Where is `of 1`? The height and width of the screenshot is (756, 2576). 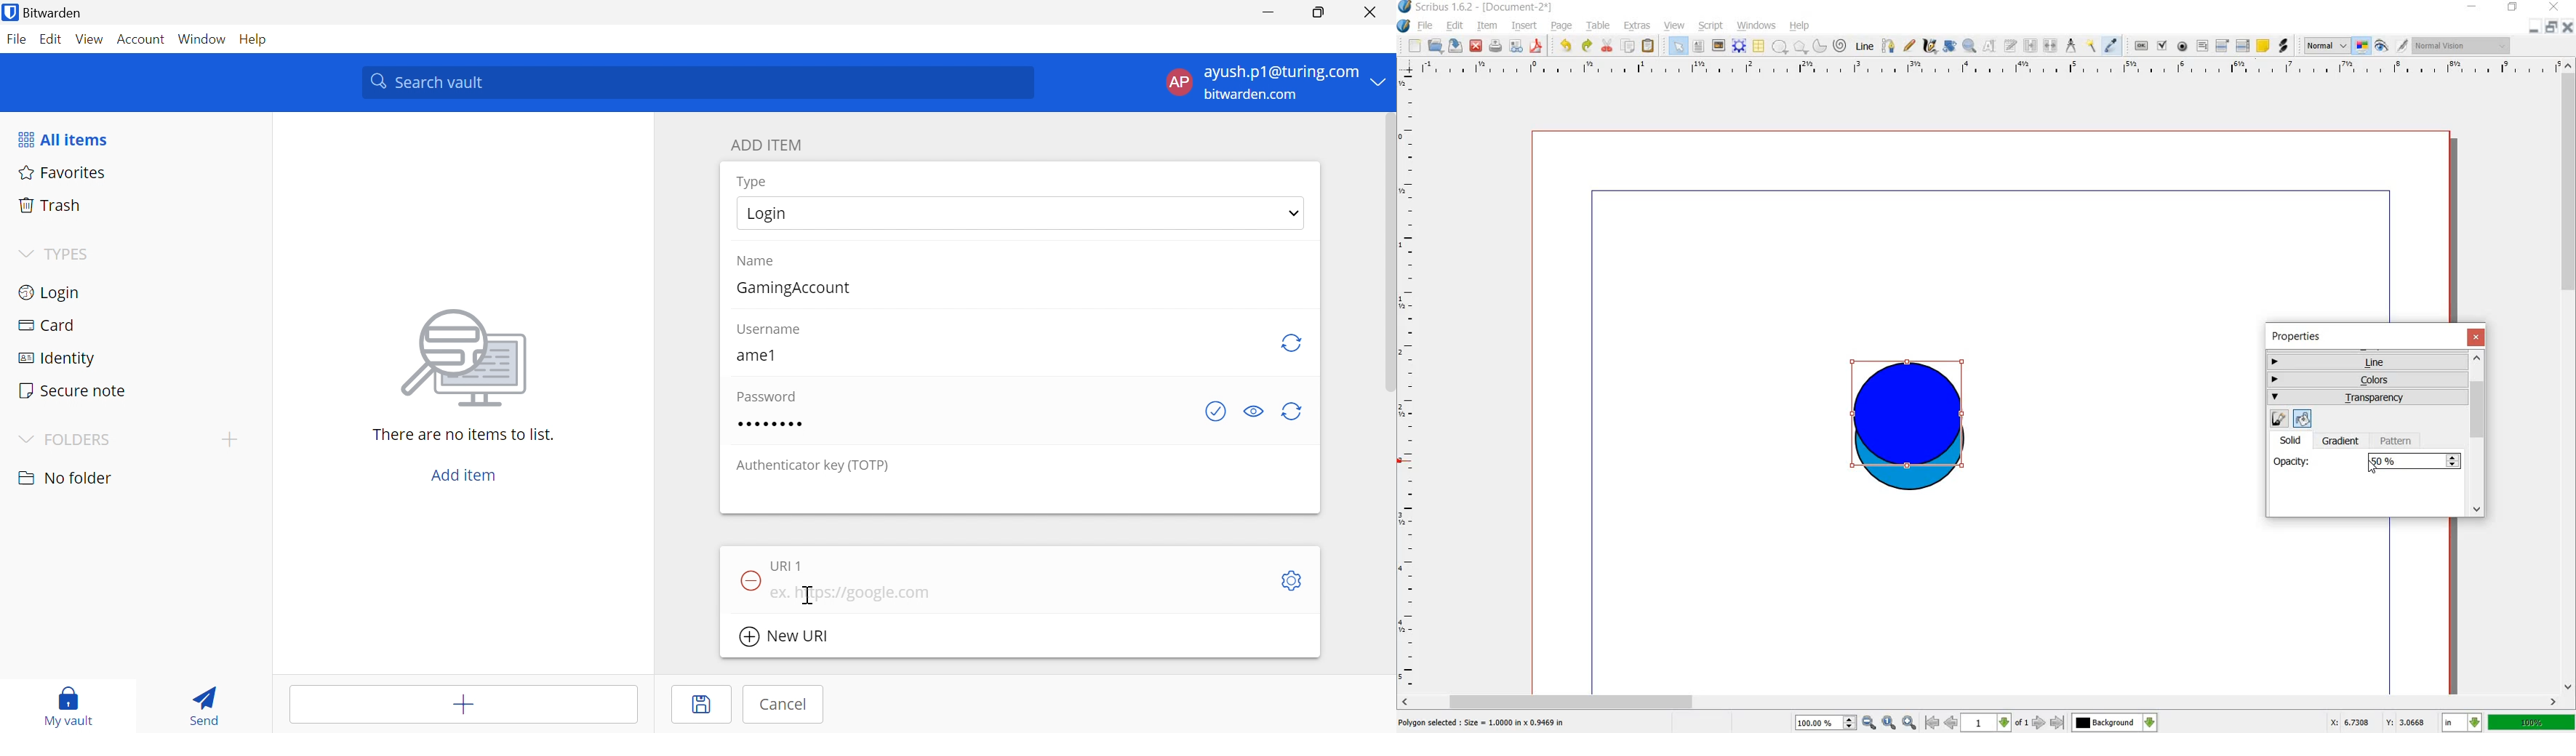
of 1 is located at coordinates (2021, 723).